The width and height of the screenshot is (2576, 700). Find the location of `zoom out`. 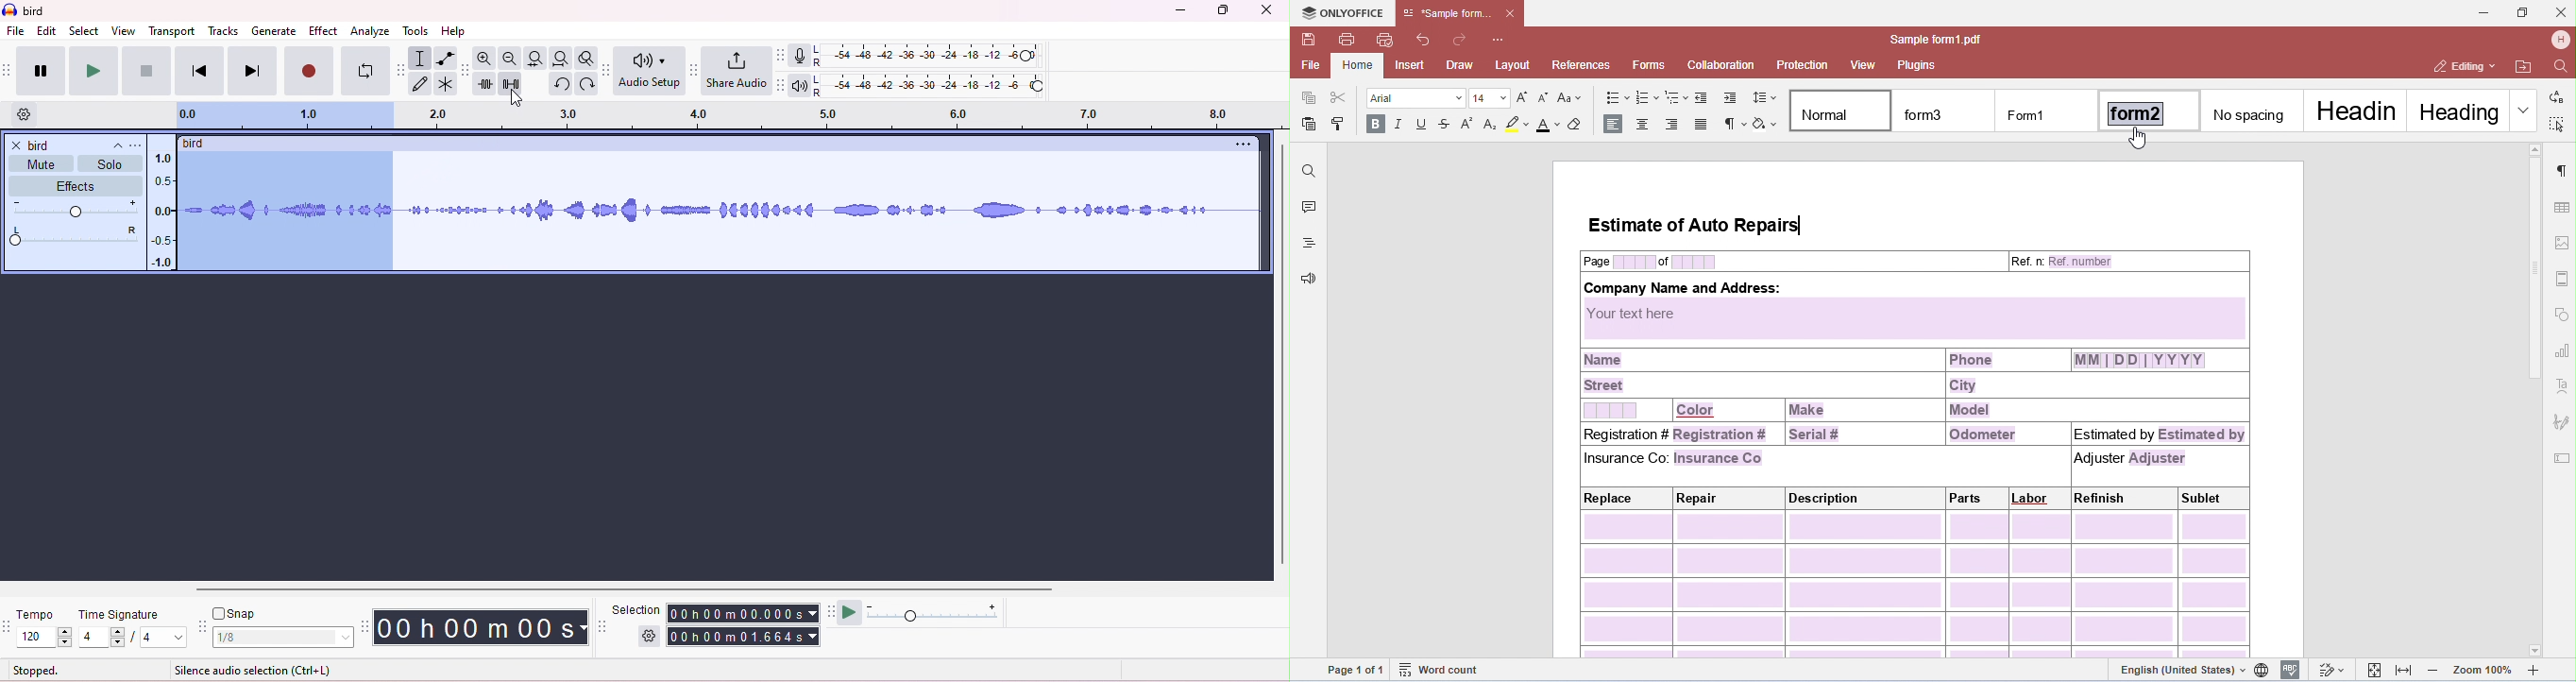

zoom out is located at coordinates (510, 59).